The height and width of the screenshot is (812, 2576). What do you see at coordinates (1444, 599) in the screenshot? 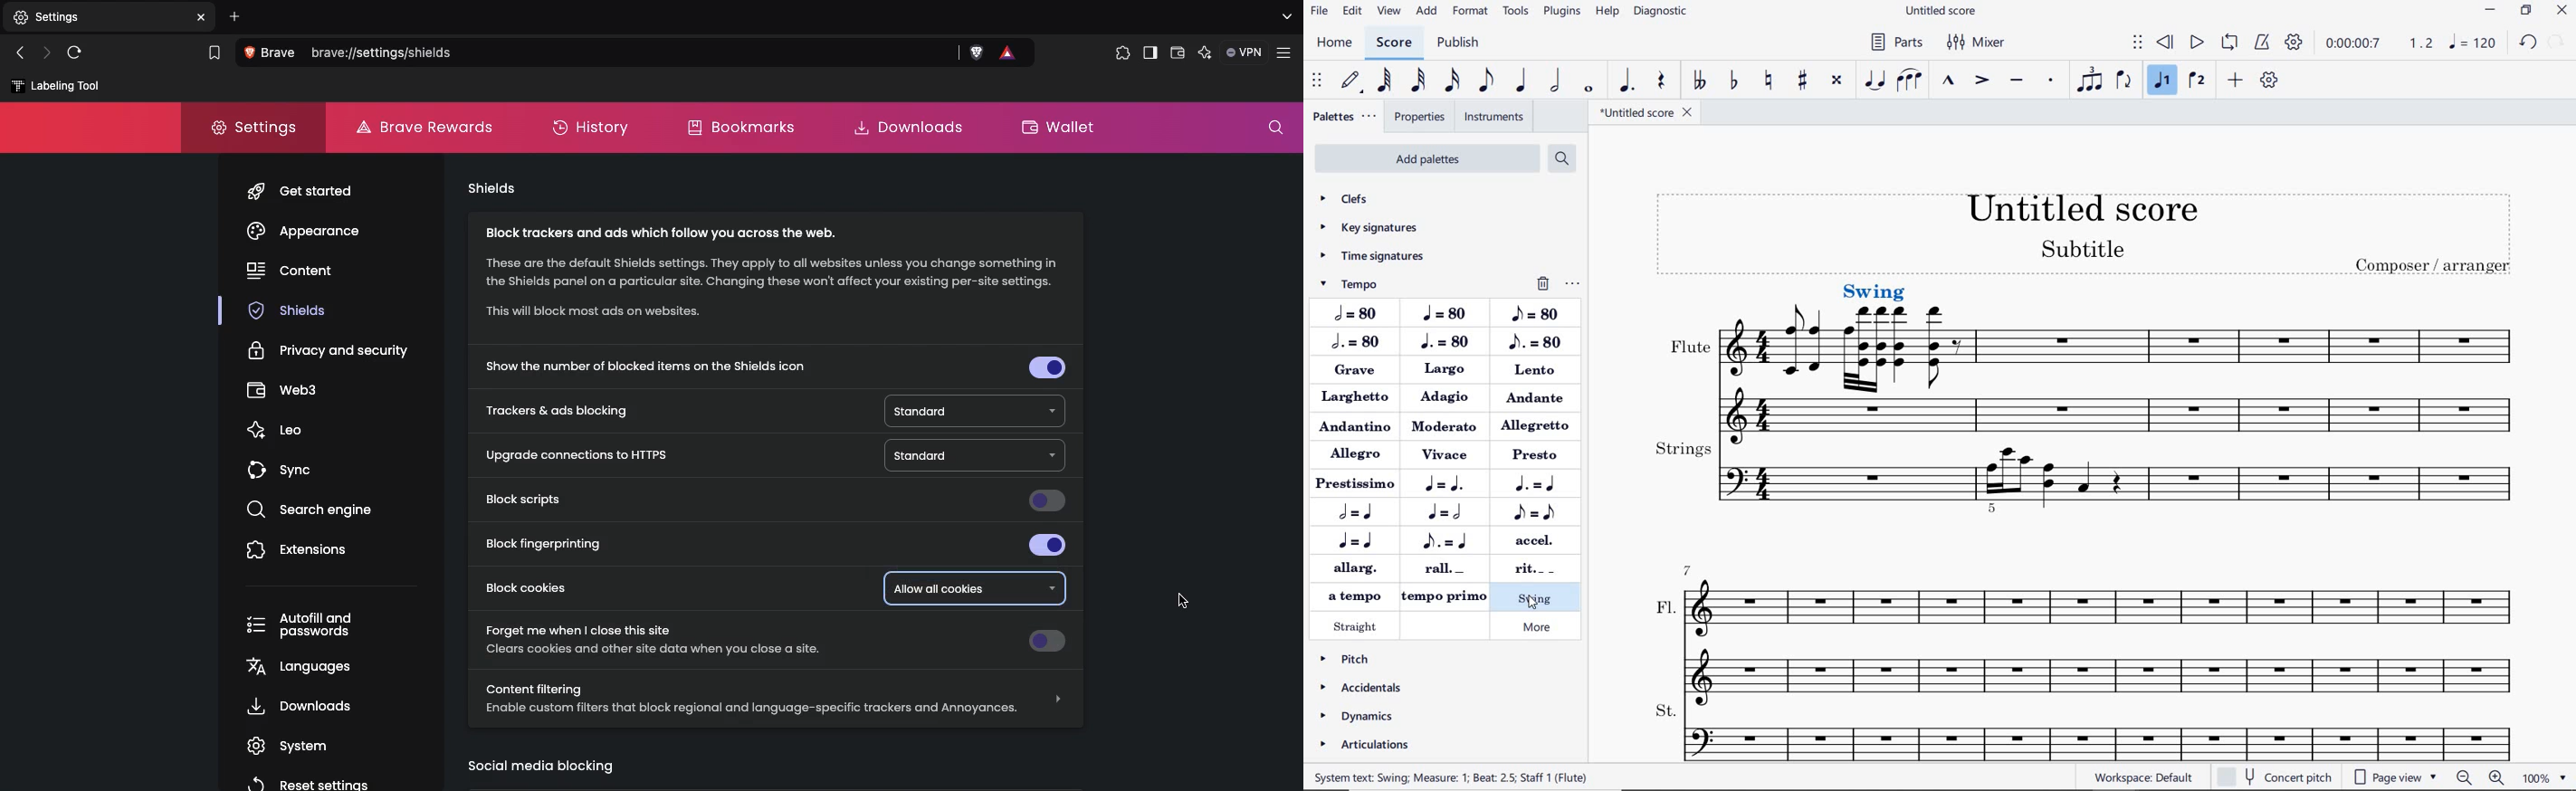
I see `TEMPO PRIMO` at bounding box center [1444, 599].